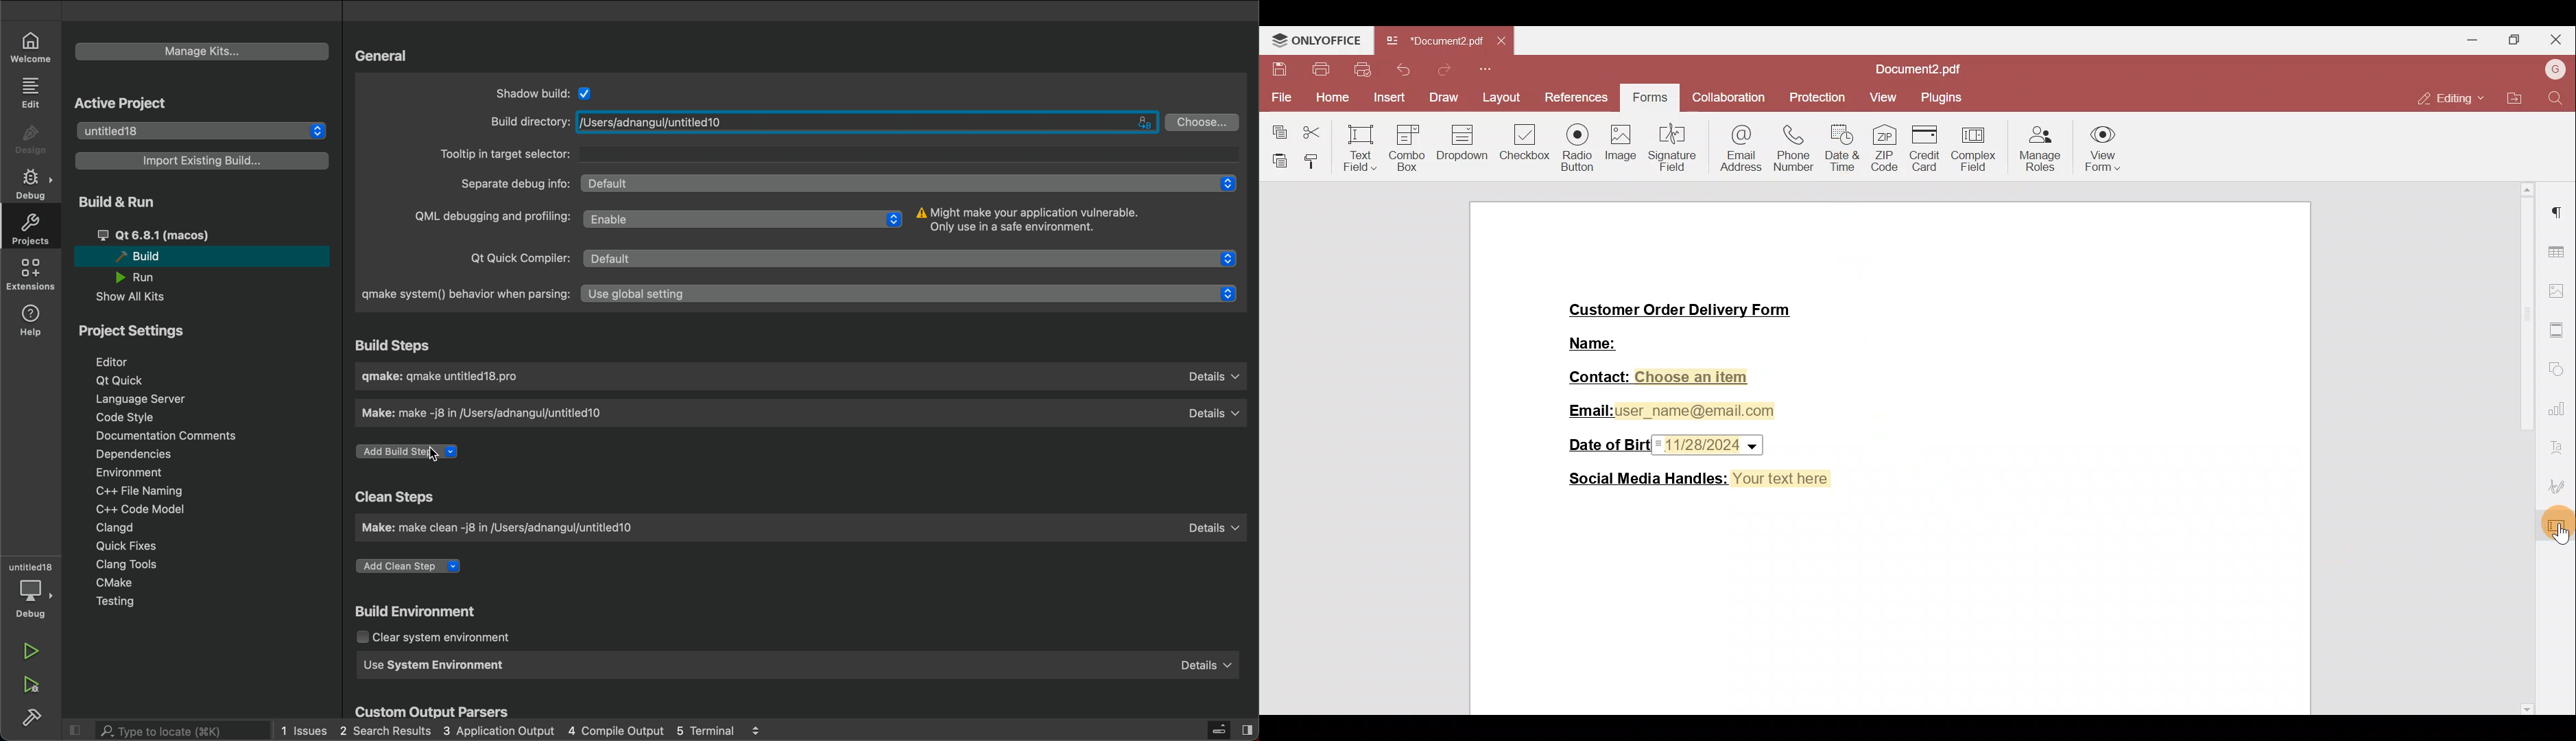  What do you see at coordinates (2040, 151) in the screenshot?
I see `Manage roles` at bounding box center [2040, 151].